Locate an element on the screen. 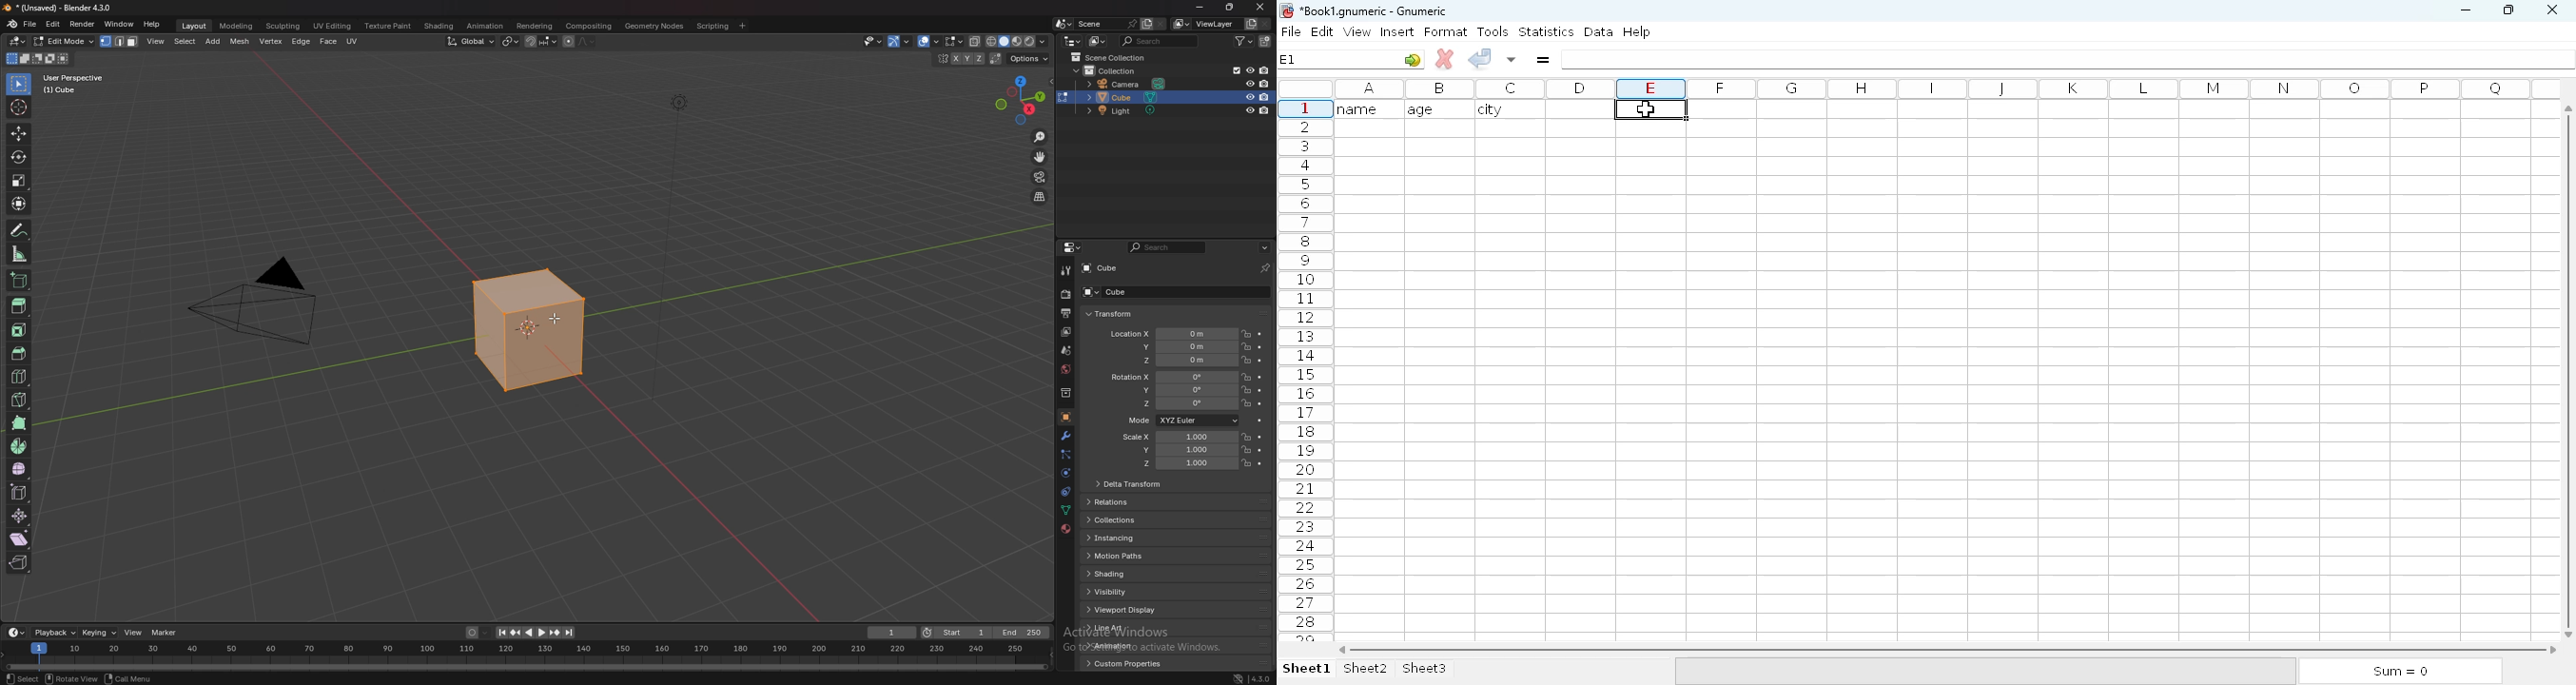  E1 is located at coordinates (1287, 59).